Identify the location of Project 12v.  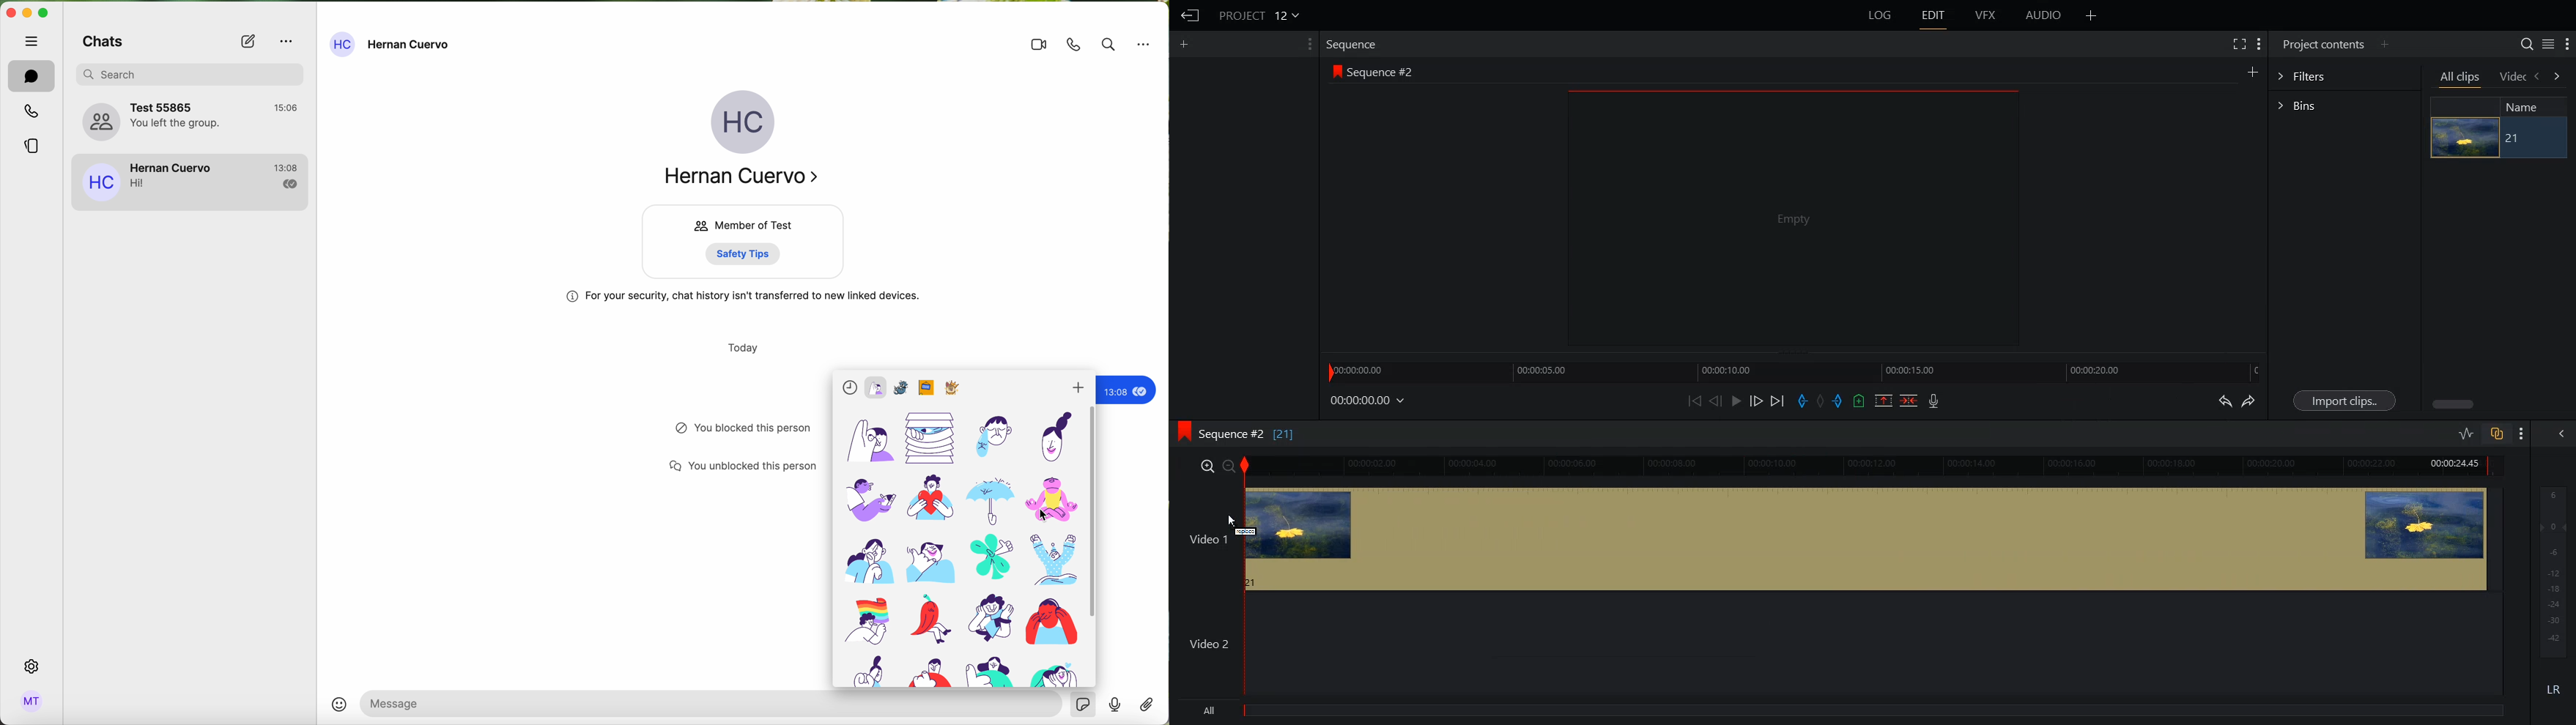
(1259, 15).